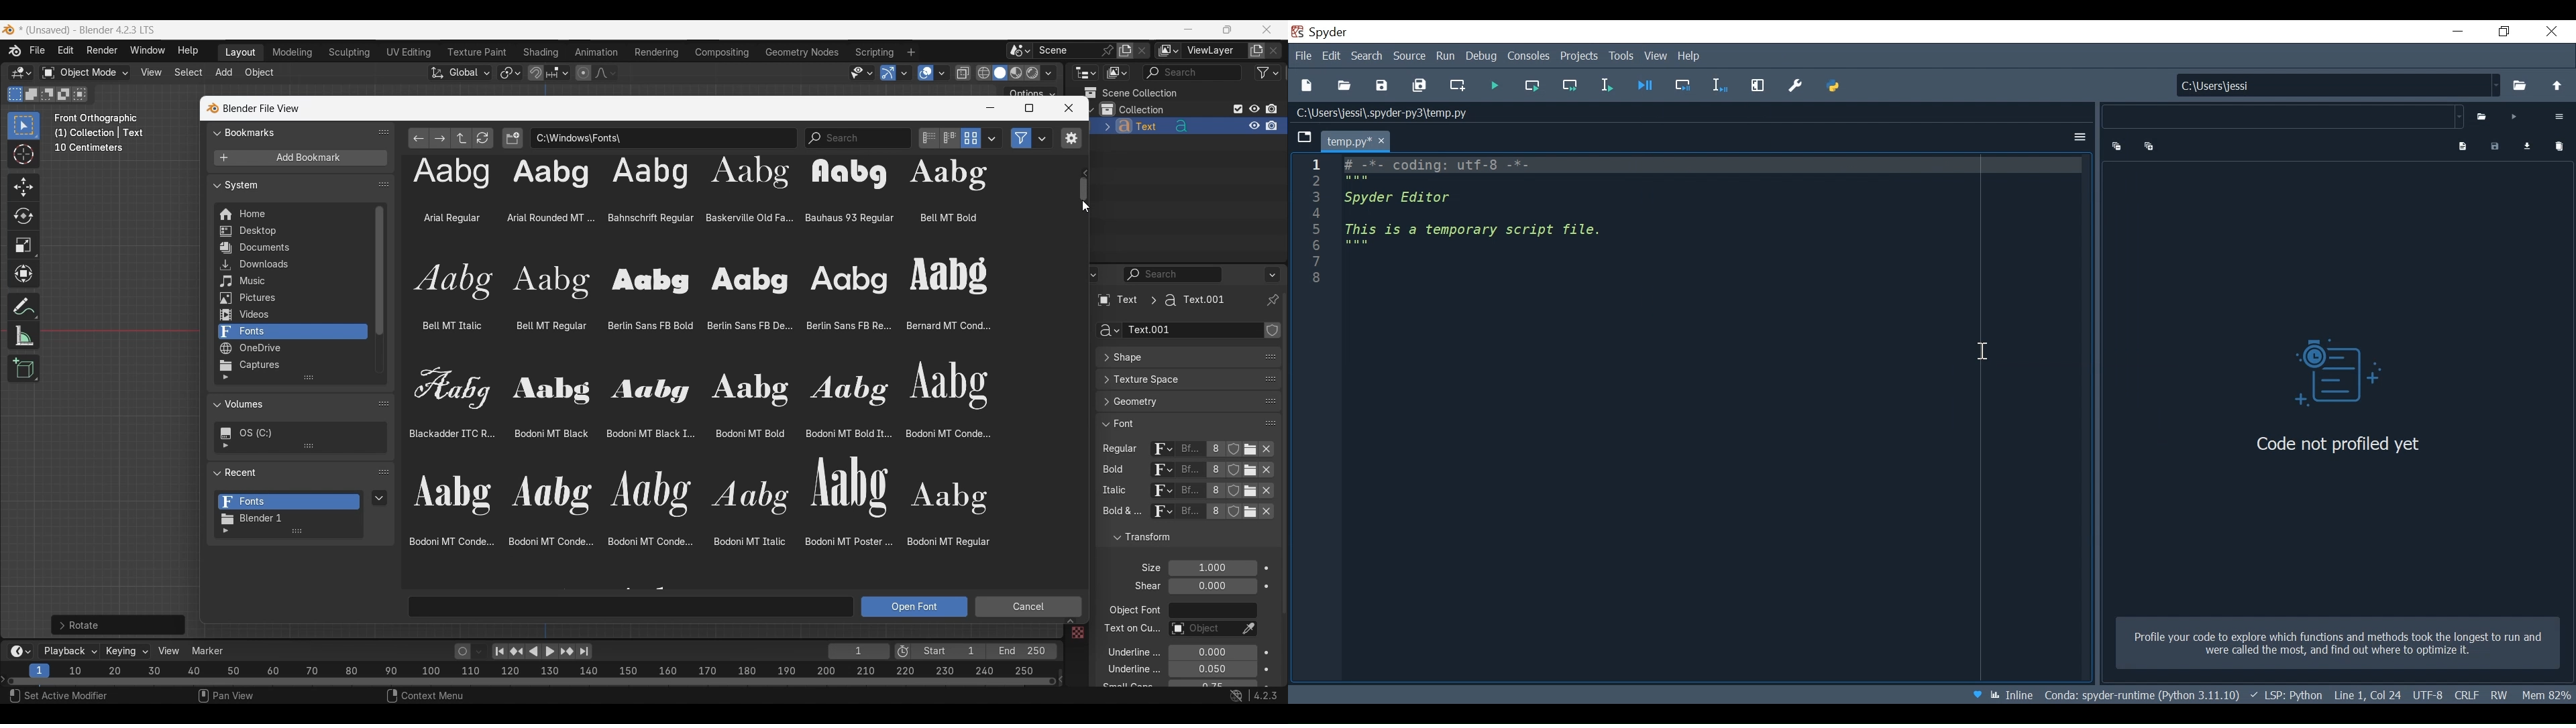 This screenshot has width=2576, height=728. I want to click on Collapse System, so click(291, 184).